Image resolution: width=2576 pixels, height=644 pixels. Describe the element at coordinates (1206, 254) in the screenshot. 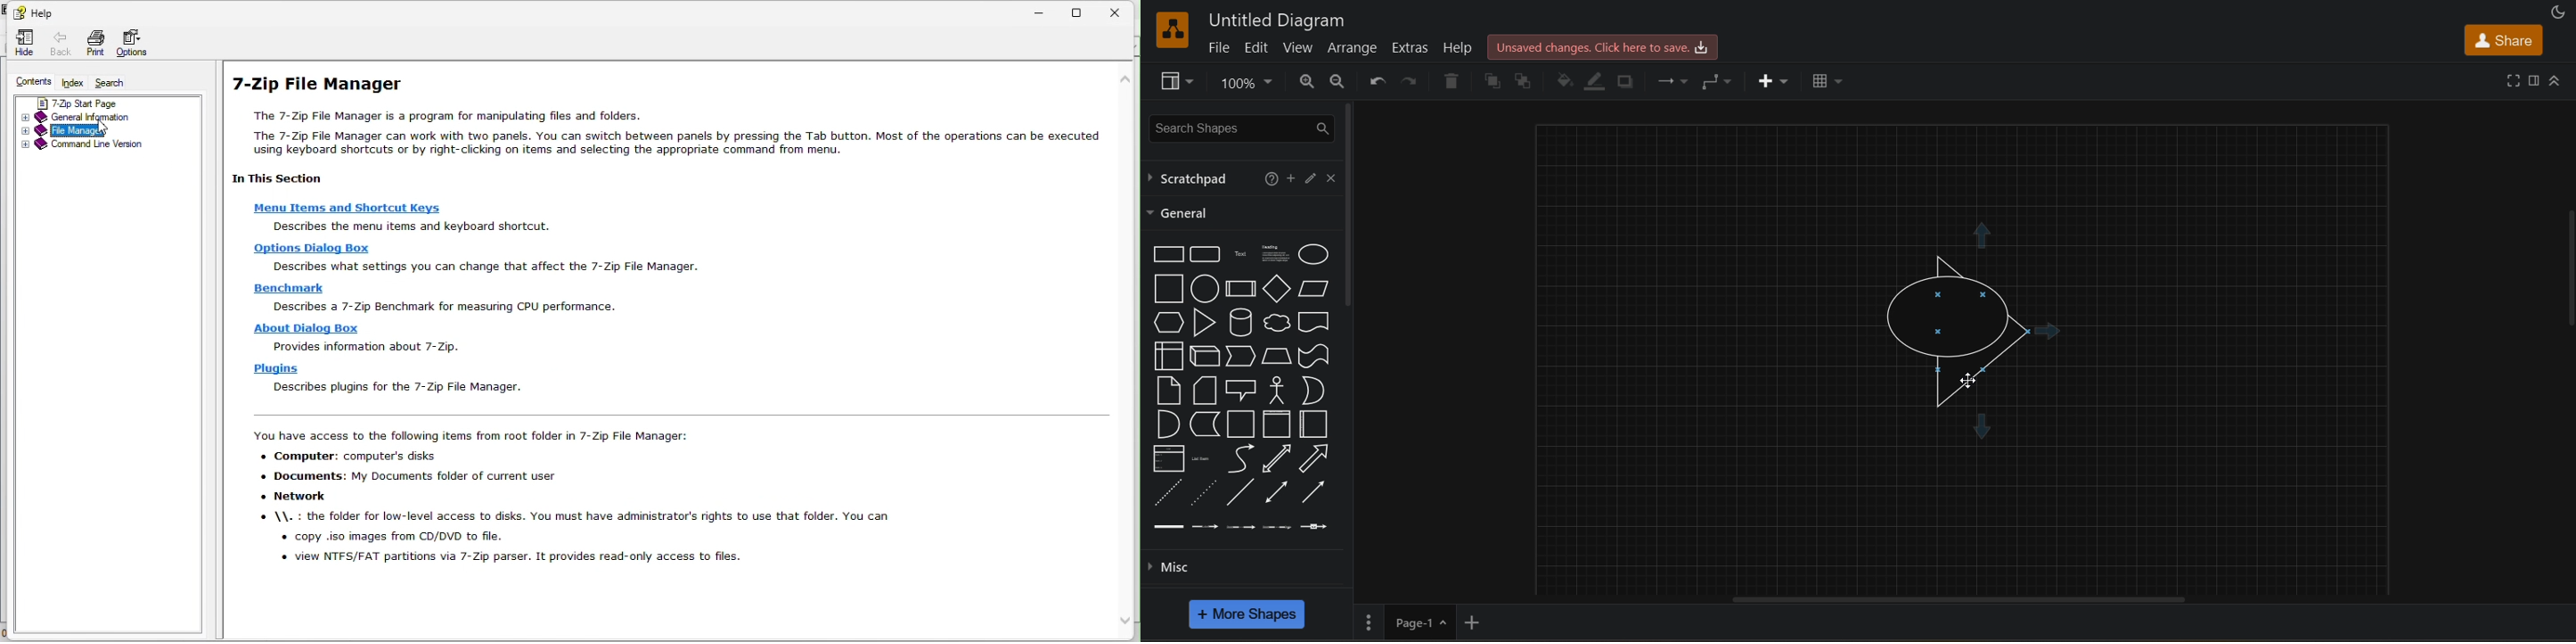

I see `rounded rectangle` at that location.